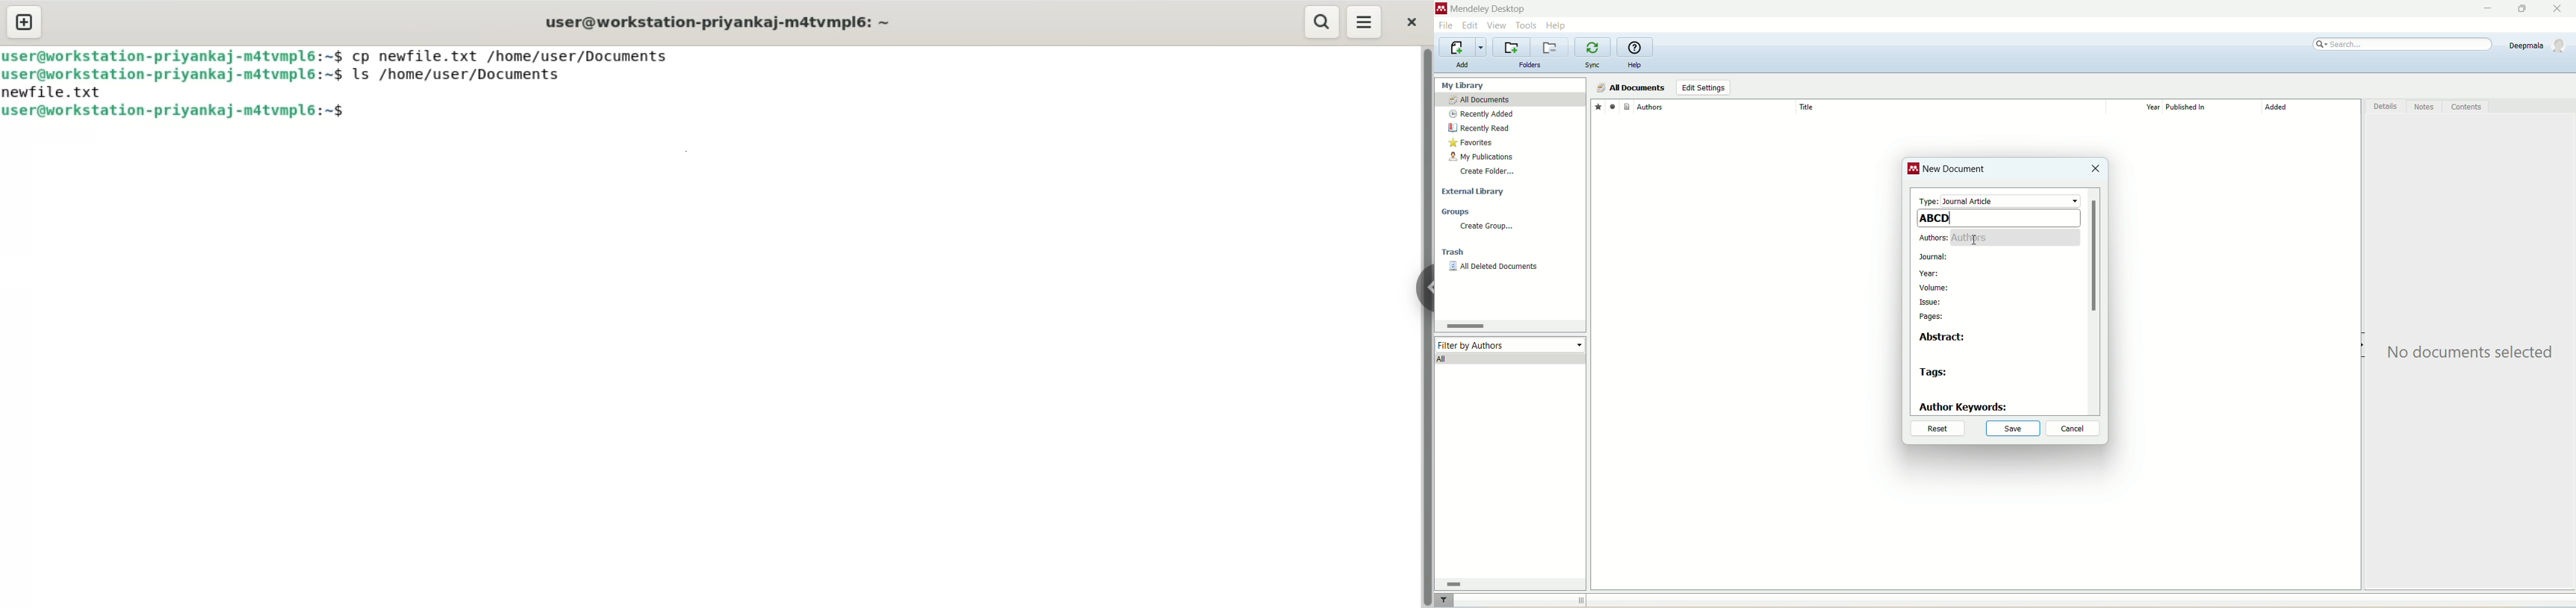 The width and height of the screenshot is (2576, 616). Describe the element at coordinates (1997, 219) in the screenshot. I see `ABCD` at that location.